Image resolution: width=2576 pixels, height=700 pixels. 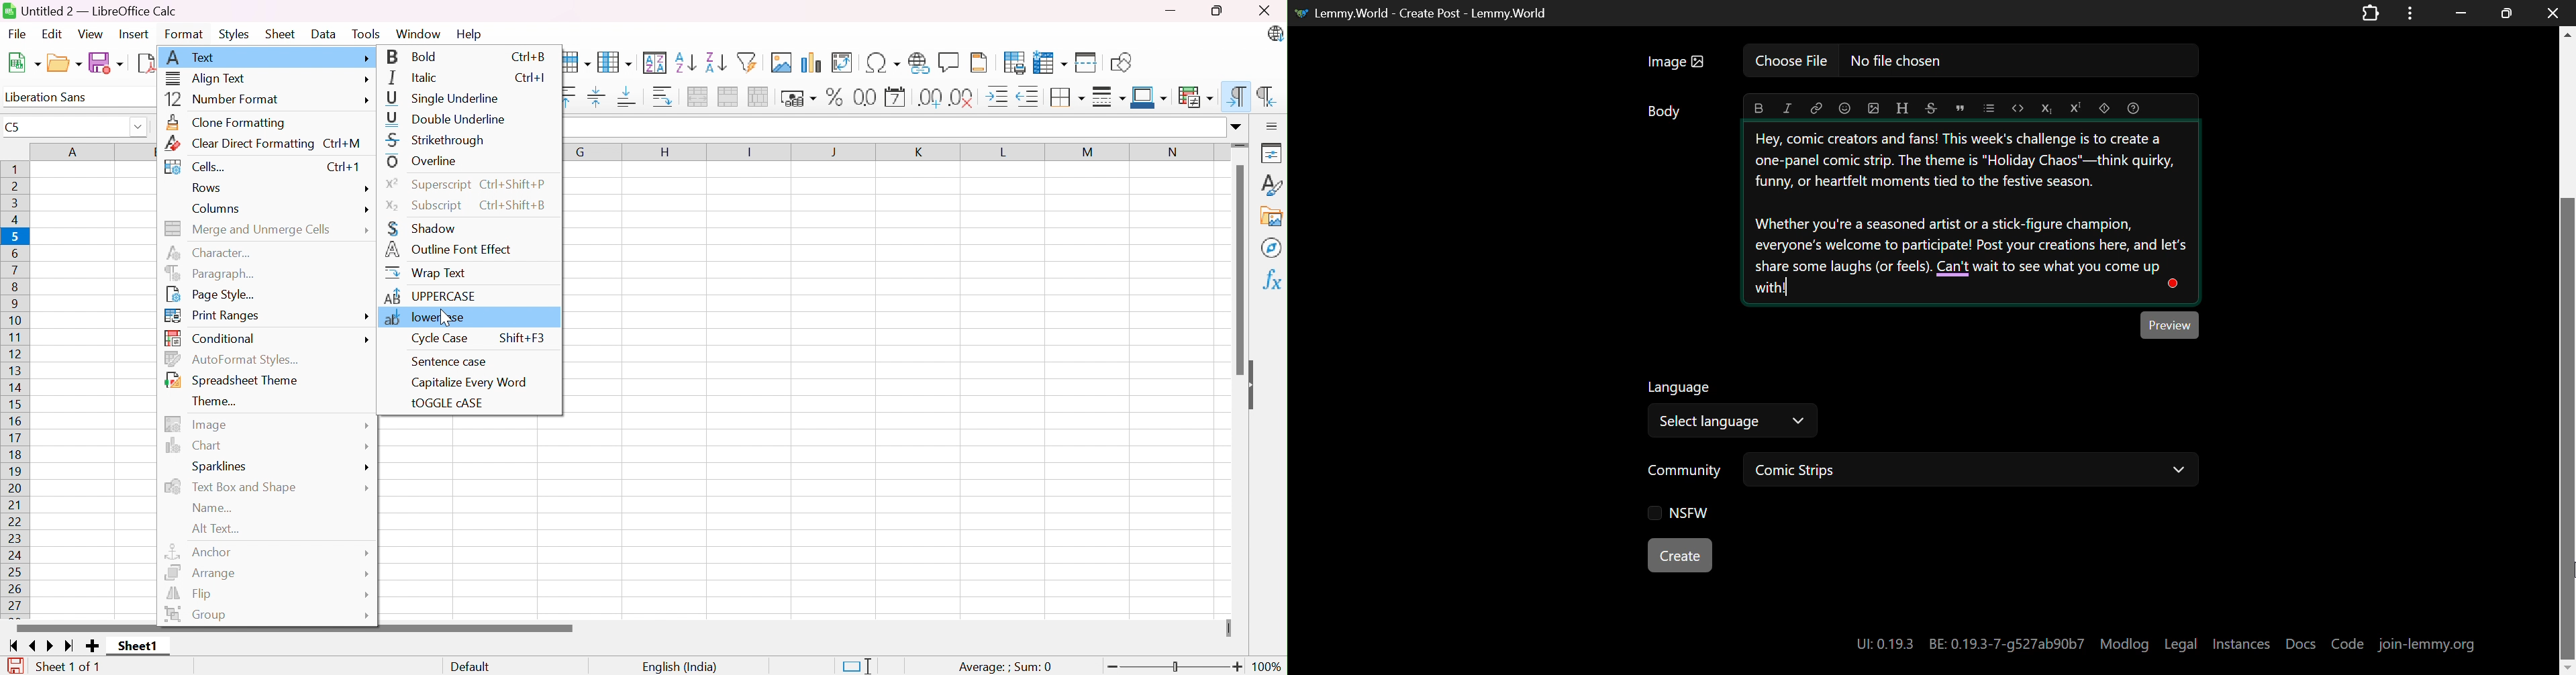 What do you see at coordinates (199, 165) in the screenshot?
I see `Cells...` at bounding box center [199, 165].